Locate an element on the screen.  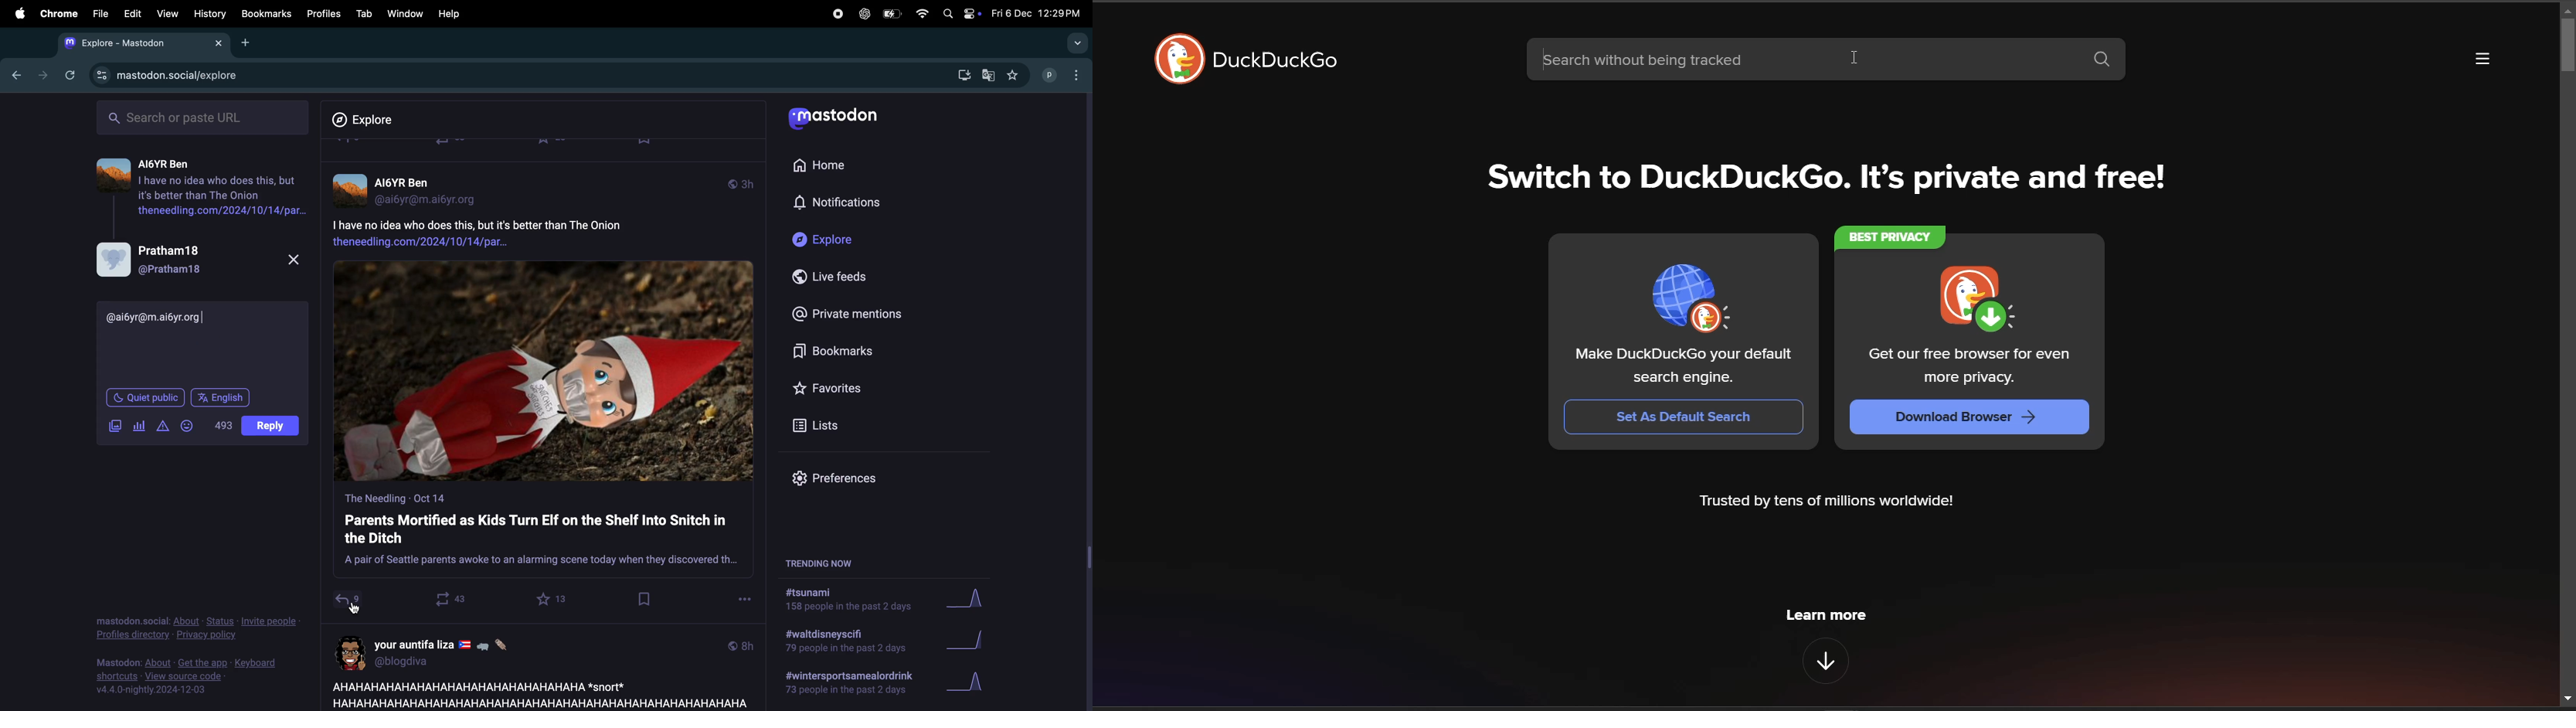
edit is located at coordinates (132, 15).